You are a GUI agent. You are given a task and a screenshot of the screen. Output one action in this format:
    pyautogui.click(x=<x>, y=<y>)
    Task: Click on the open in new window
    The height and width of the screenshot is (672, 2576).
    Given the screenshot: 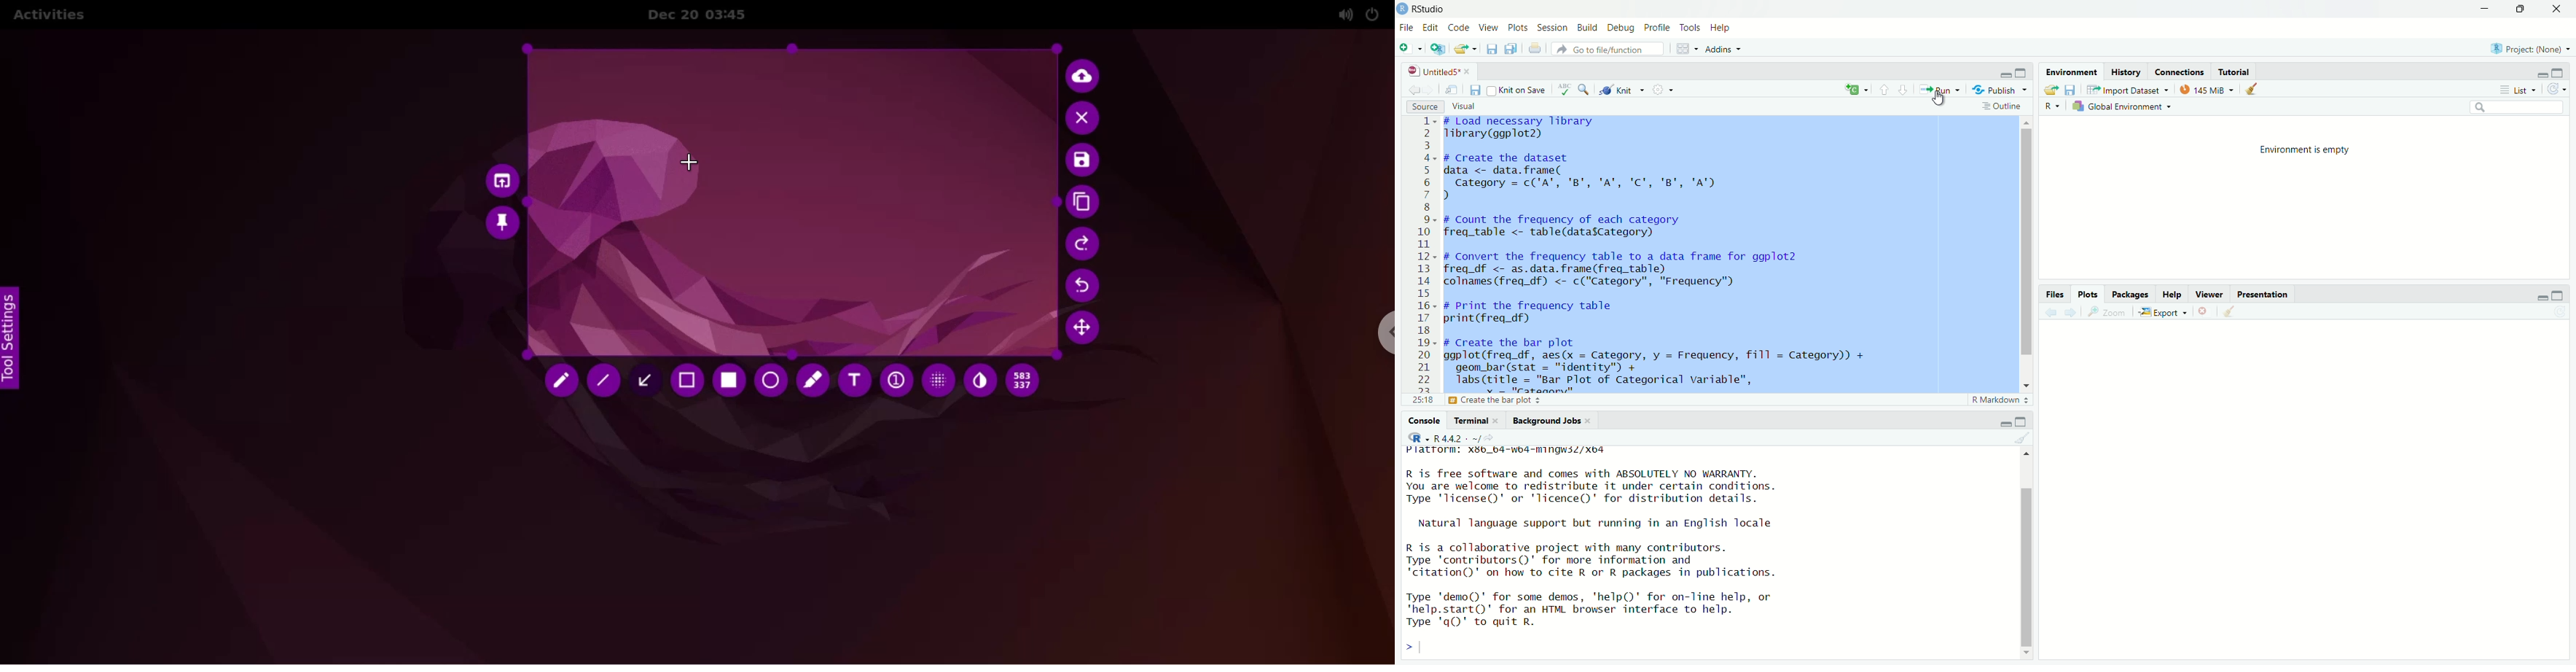 What is the action you would take?
    pyautogui.click(x=1437, y=50)
    